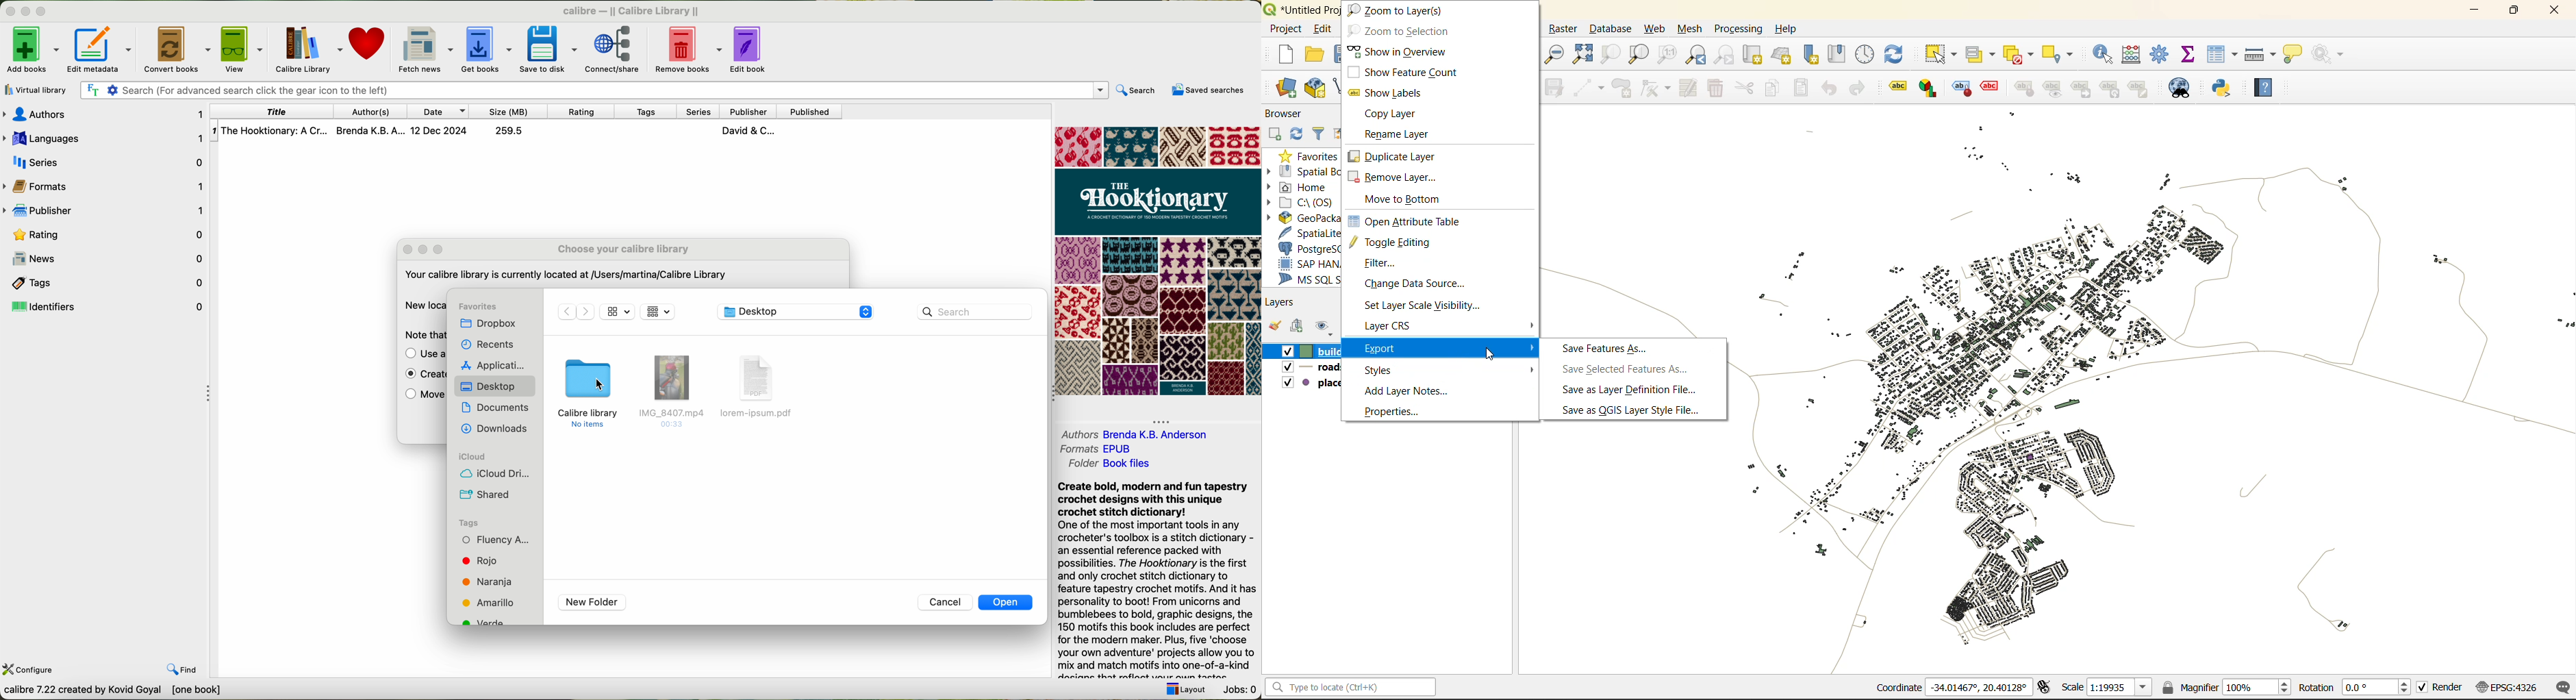 This screenshot has height=700, width=2576. Describe the element at coordinates (2049, 88) in the screenshot. I see `show hide labels and diagrams` at that location.